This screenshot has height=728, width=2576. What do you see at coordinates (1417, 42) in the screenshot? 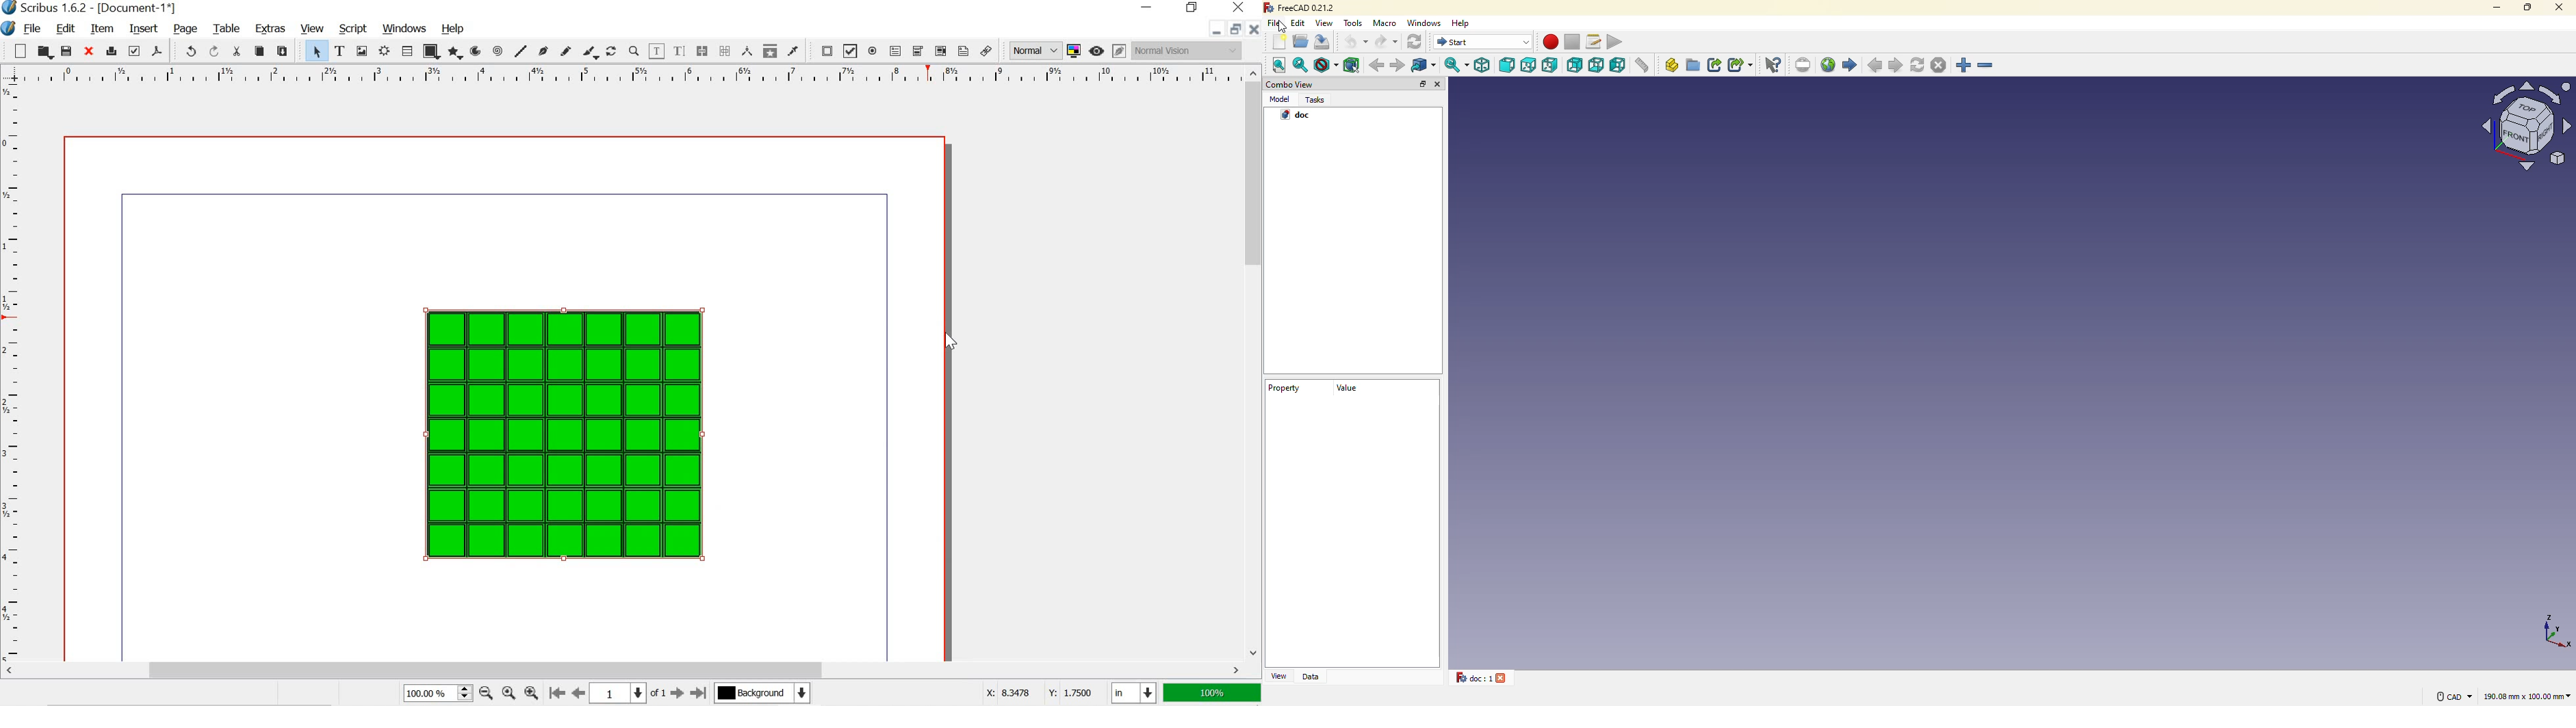
I see `refresh` at bounding box center [1417, 42].